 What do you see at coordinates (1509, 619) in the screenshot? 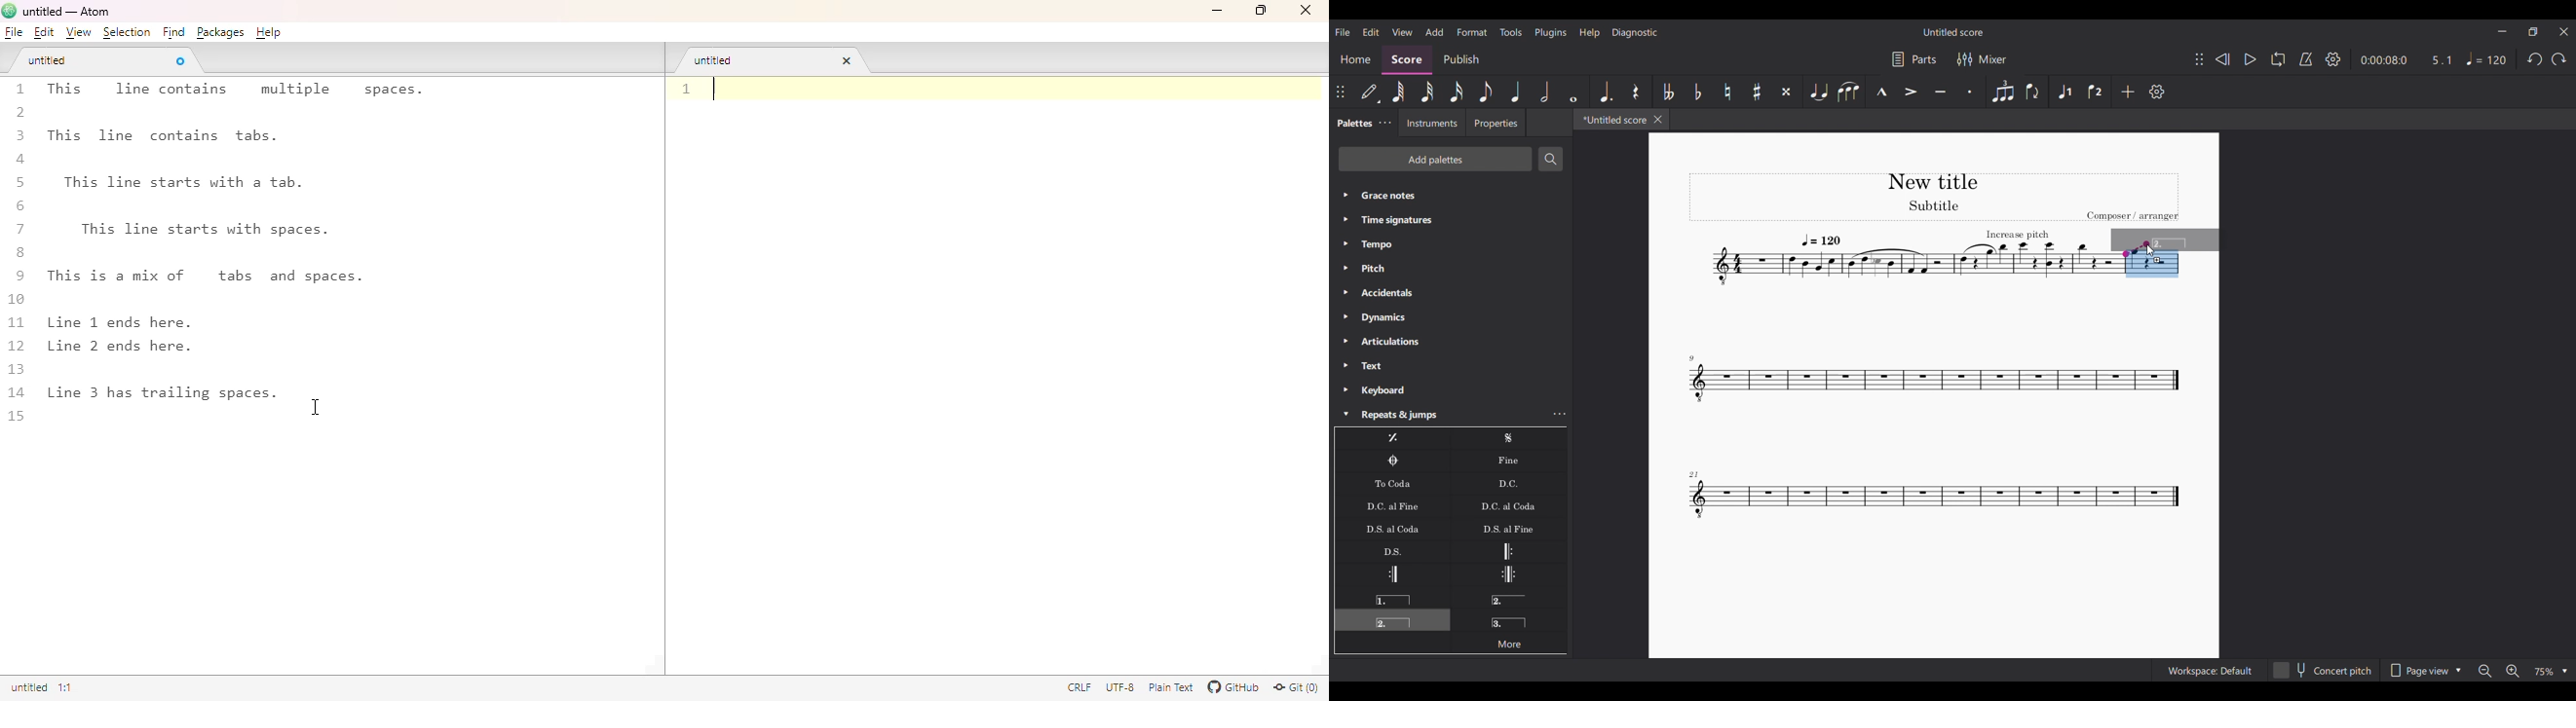
I see `Terza volta` at bounding box center [1509, 619].